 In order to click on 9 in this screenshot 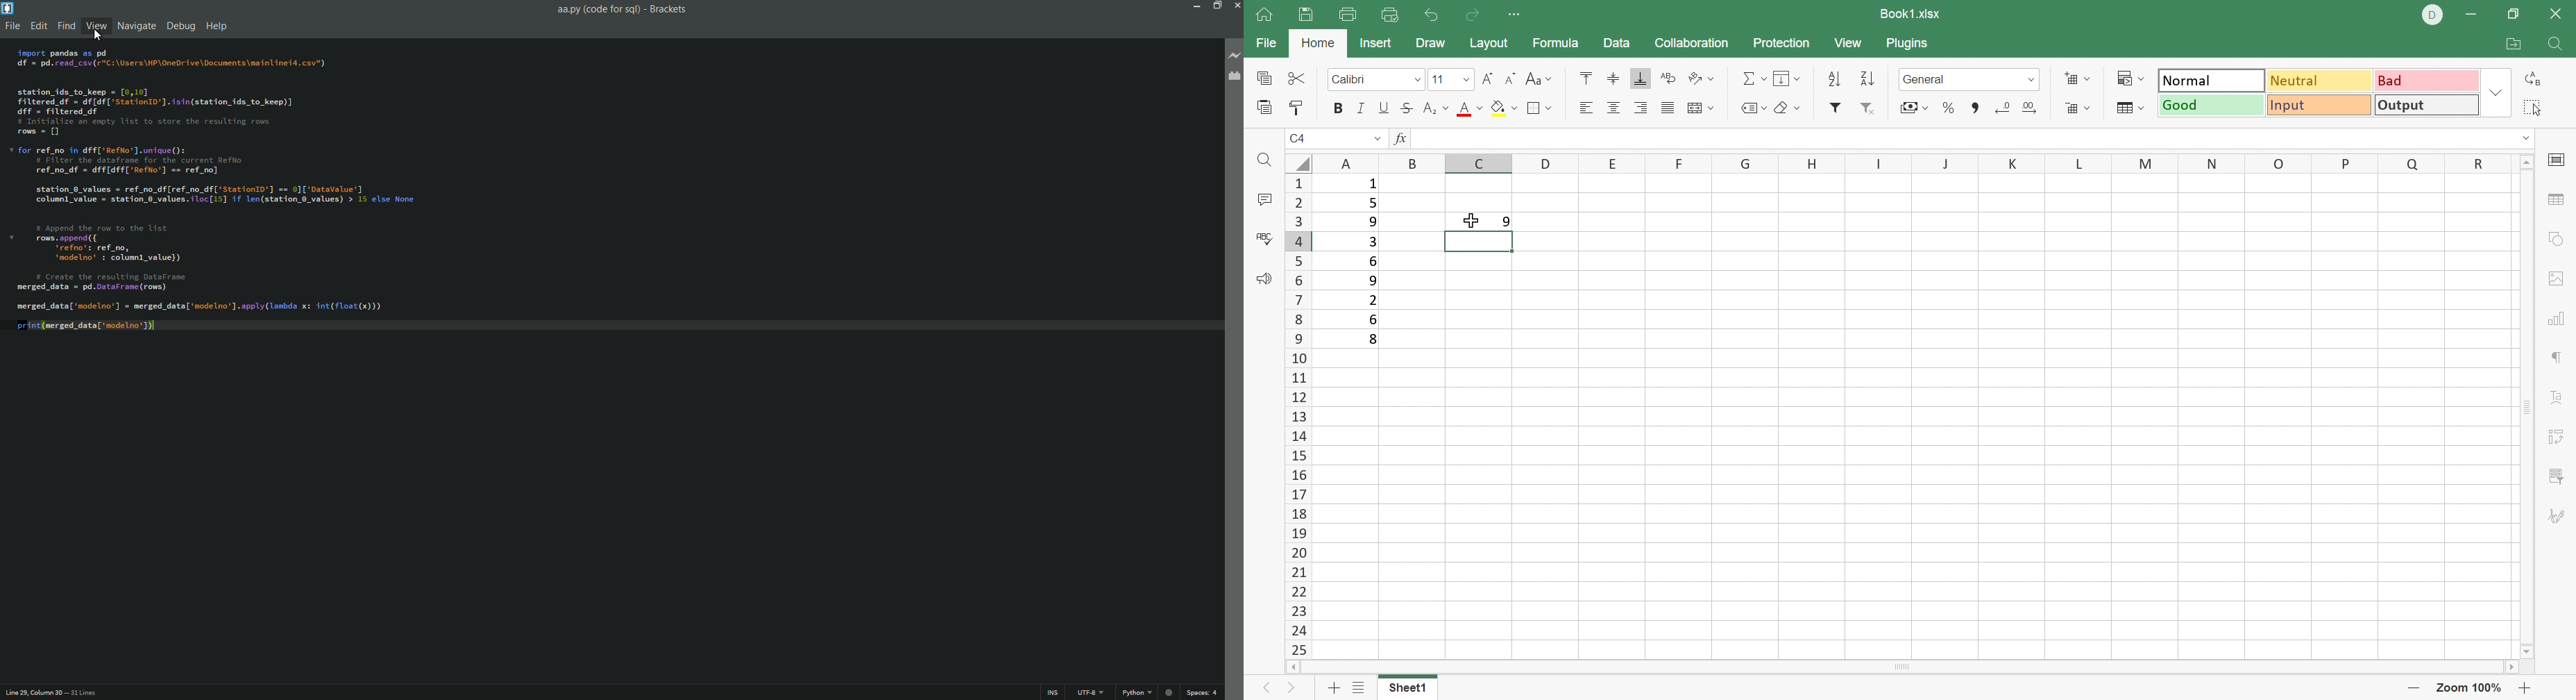, I will do `click(1376, 280)`.